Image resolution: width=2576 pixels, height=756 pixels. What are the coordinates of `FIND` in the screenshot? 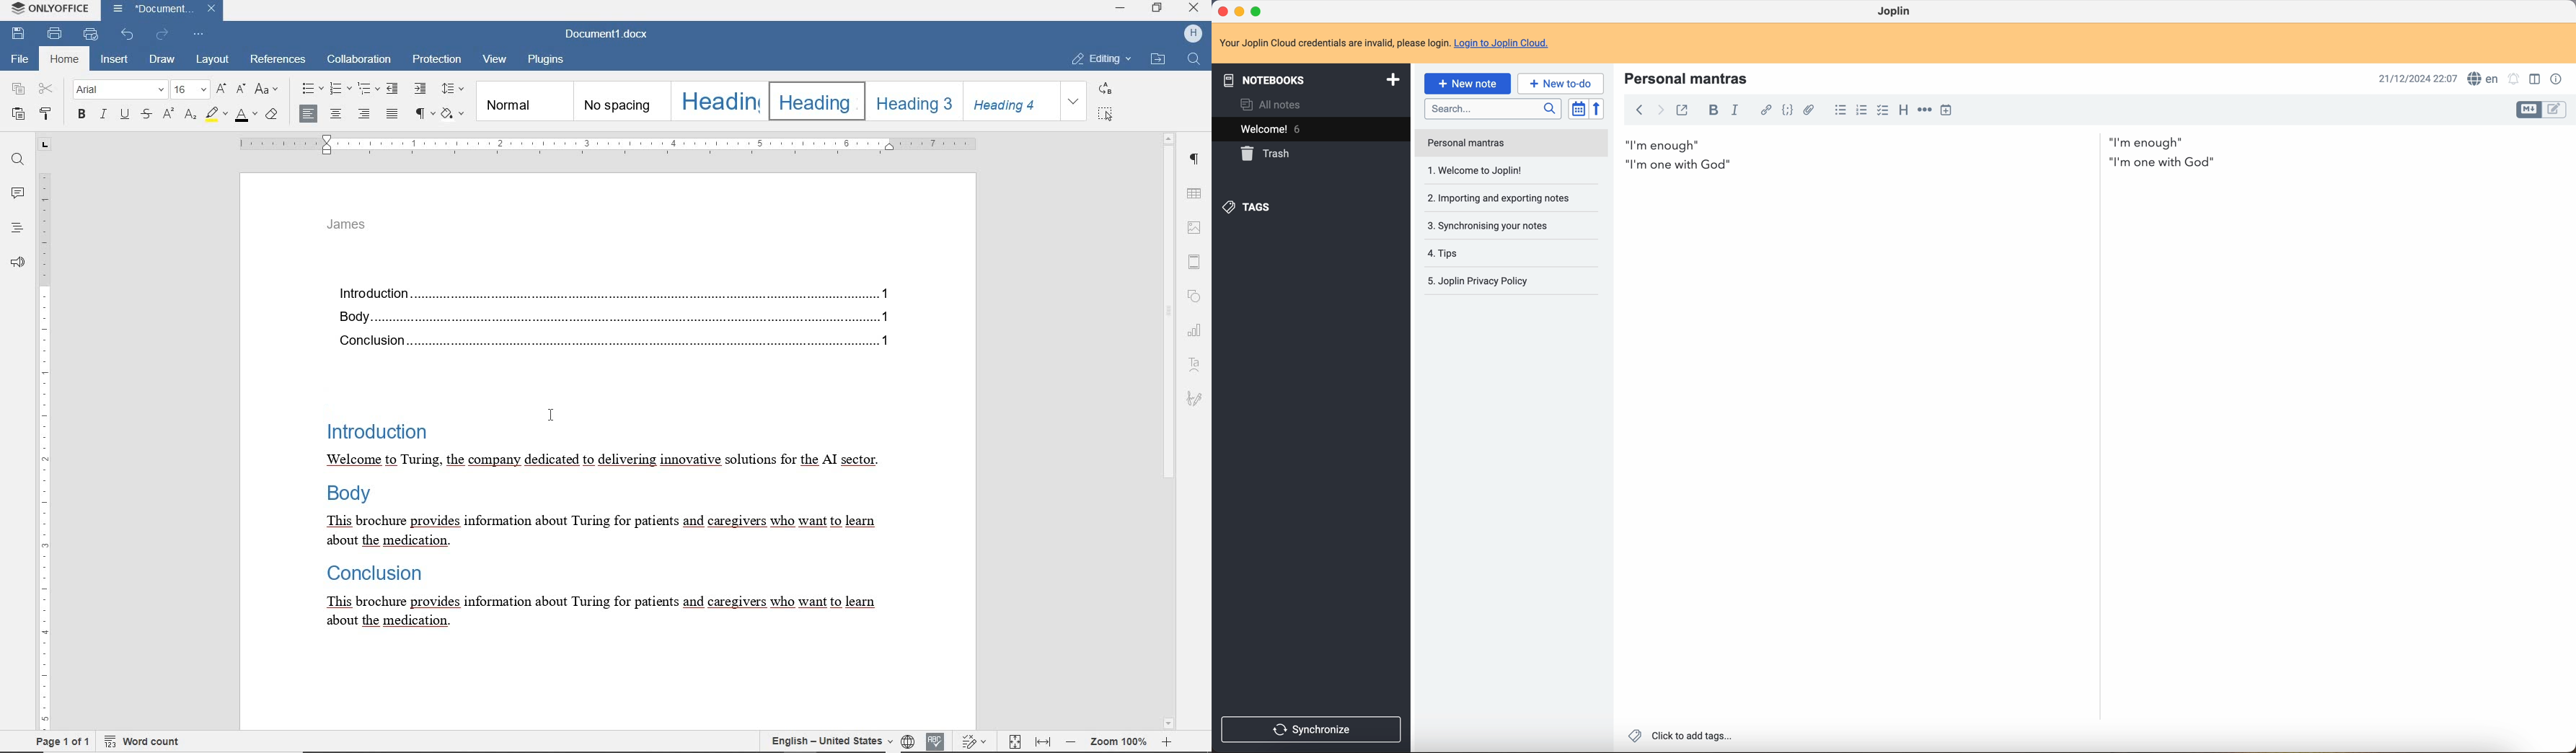 It's located at (1196, 61).